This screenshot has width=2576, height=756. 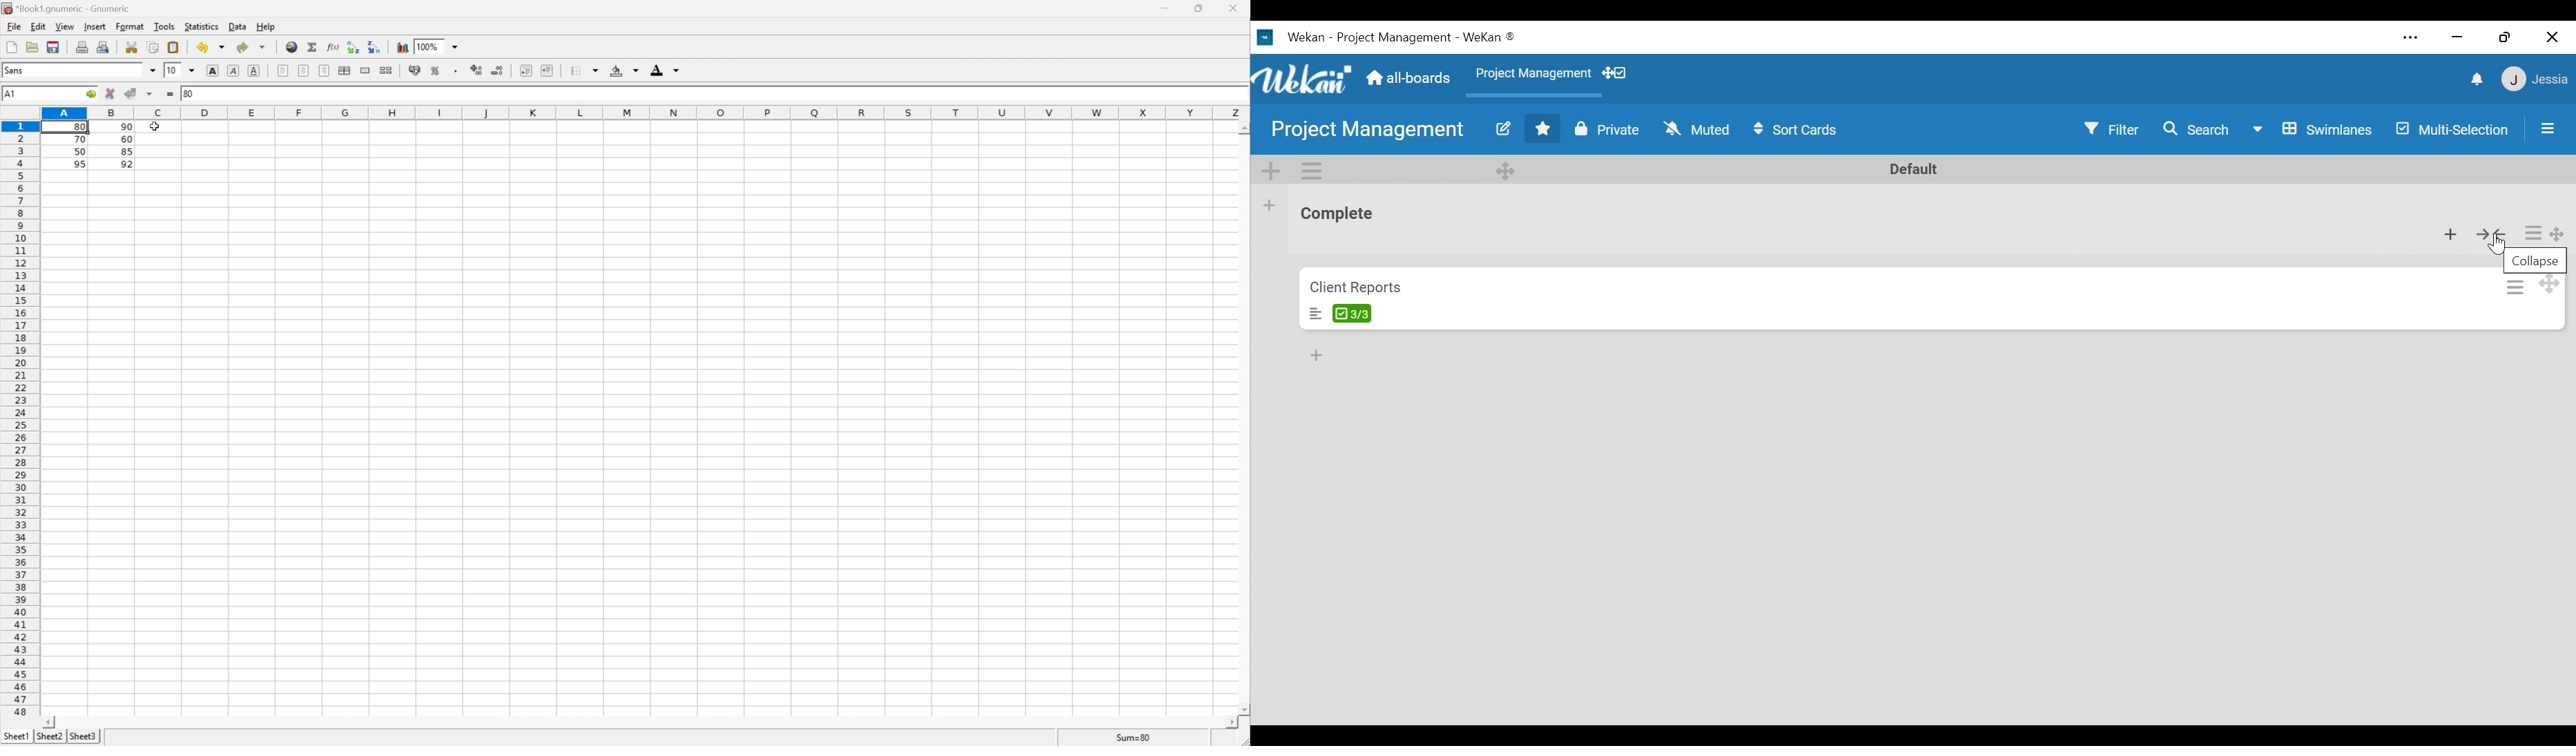 I want to click on Format the selection as percentage, so click(x=437, y=69).